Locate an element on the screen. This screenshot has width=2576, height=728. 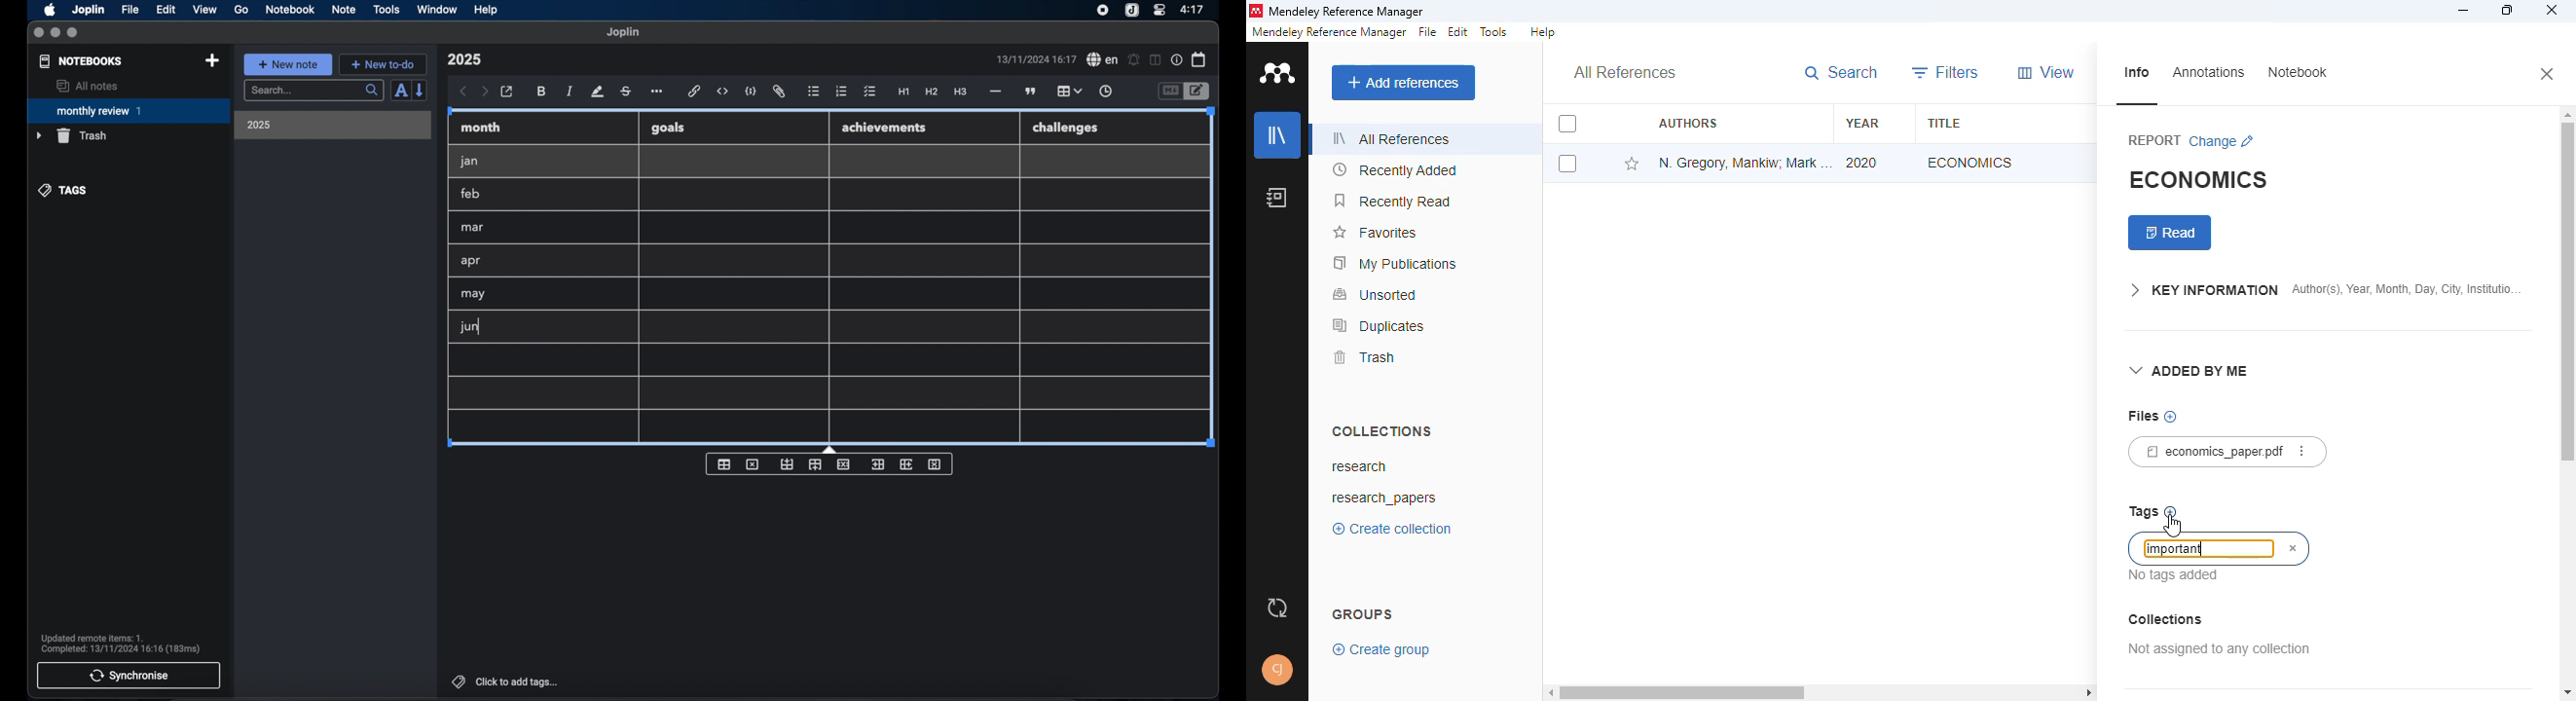
insert table is located at coordinates (724, 464).